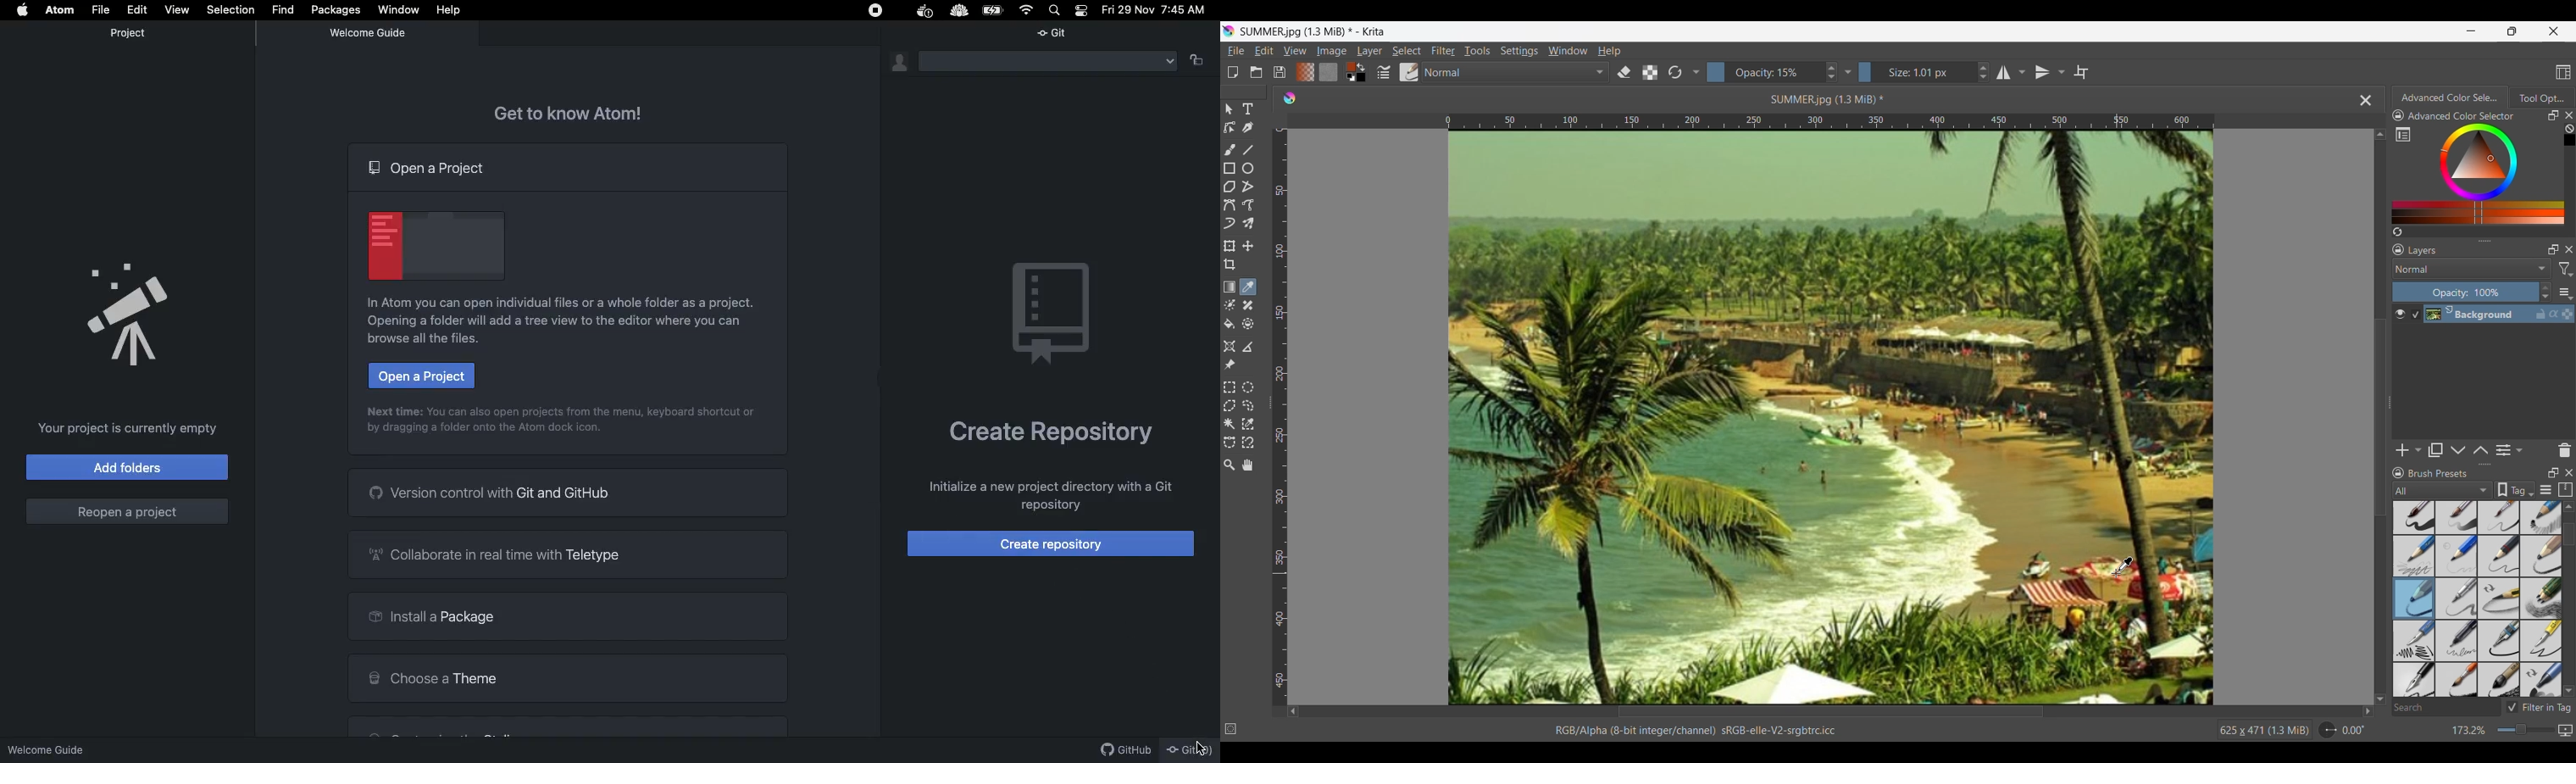 The image size is (2576, 784). What do you see at coordinates (1047, 496) in the screenshot?
I see `Initialize a new project directory with a Git
repository` at bounding box center [1047, 496].